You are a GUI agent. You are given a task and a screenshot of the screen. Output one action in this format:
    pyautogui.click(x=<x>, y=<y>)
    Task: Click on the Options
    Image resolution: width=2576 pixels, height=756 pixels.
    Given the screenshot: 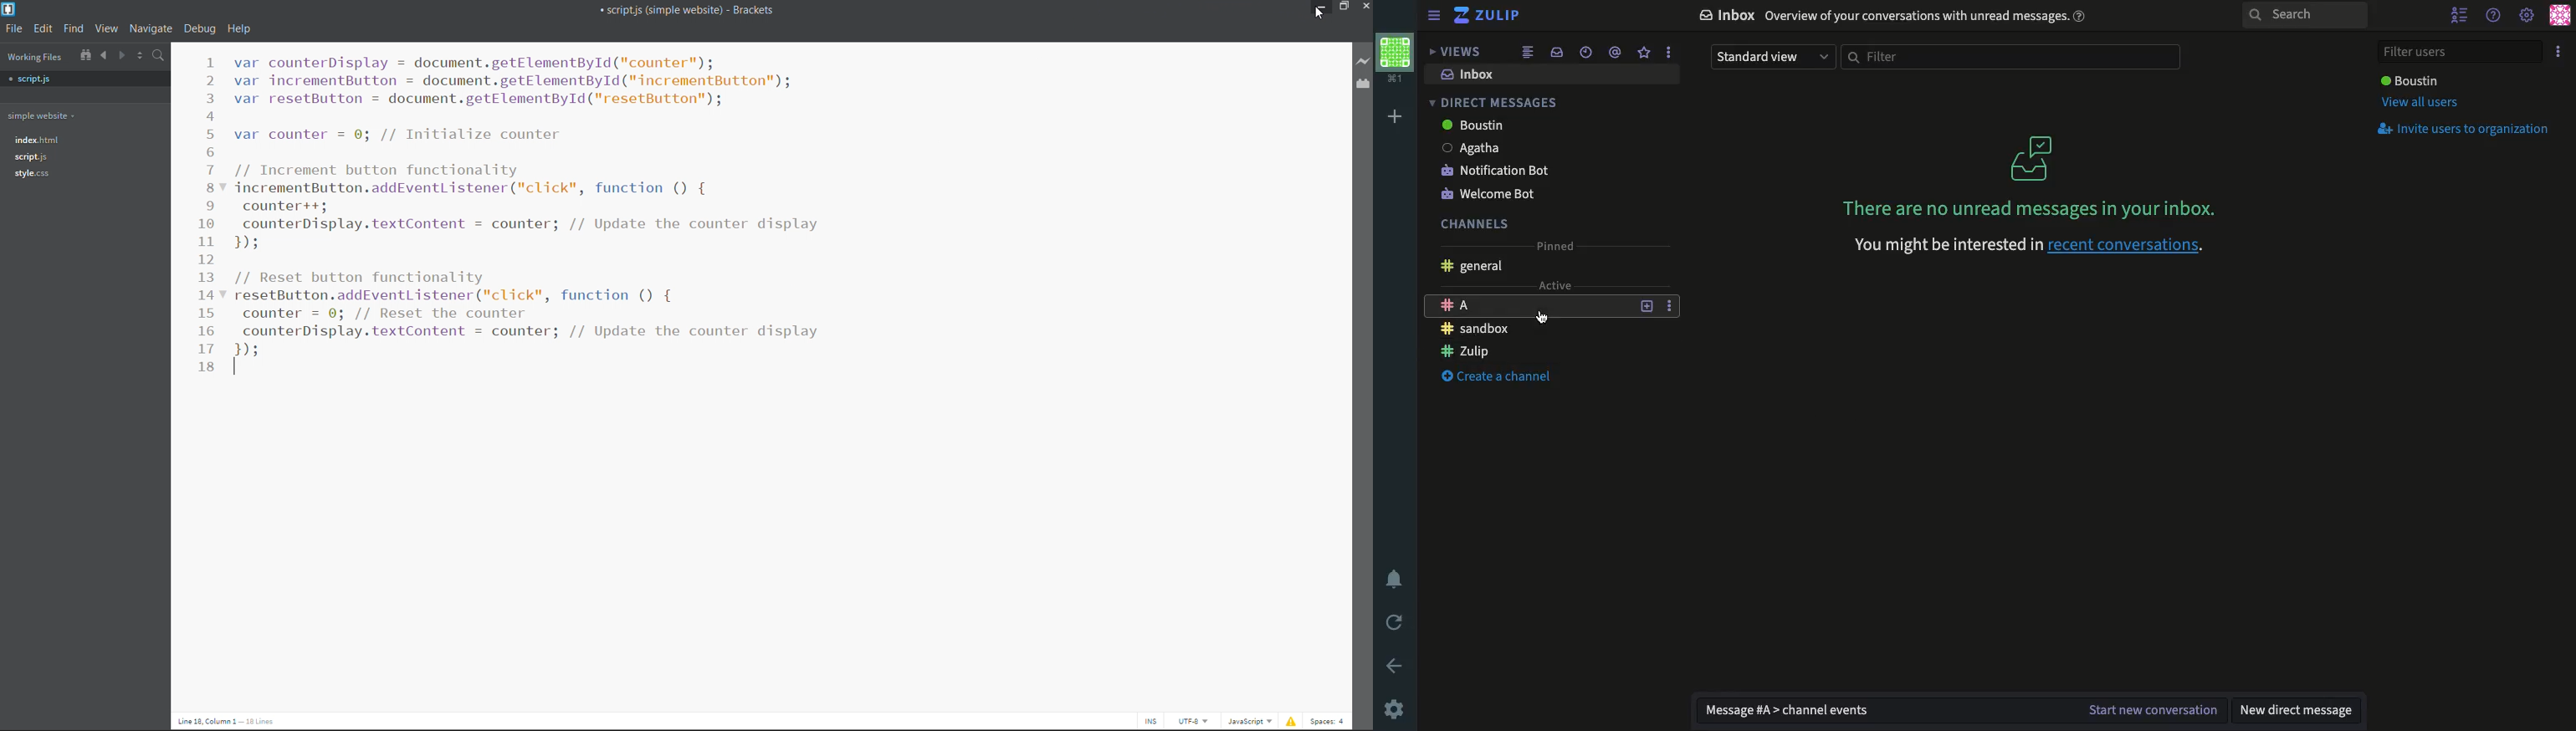 What is the action you would take?
    pyautogui.click(x=2559, y=52)
    